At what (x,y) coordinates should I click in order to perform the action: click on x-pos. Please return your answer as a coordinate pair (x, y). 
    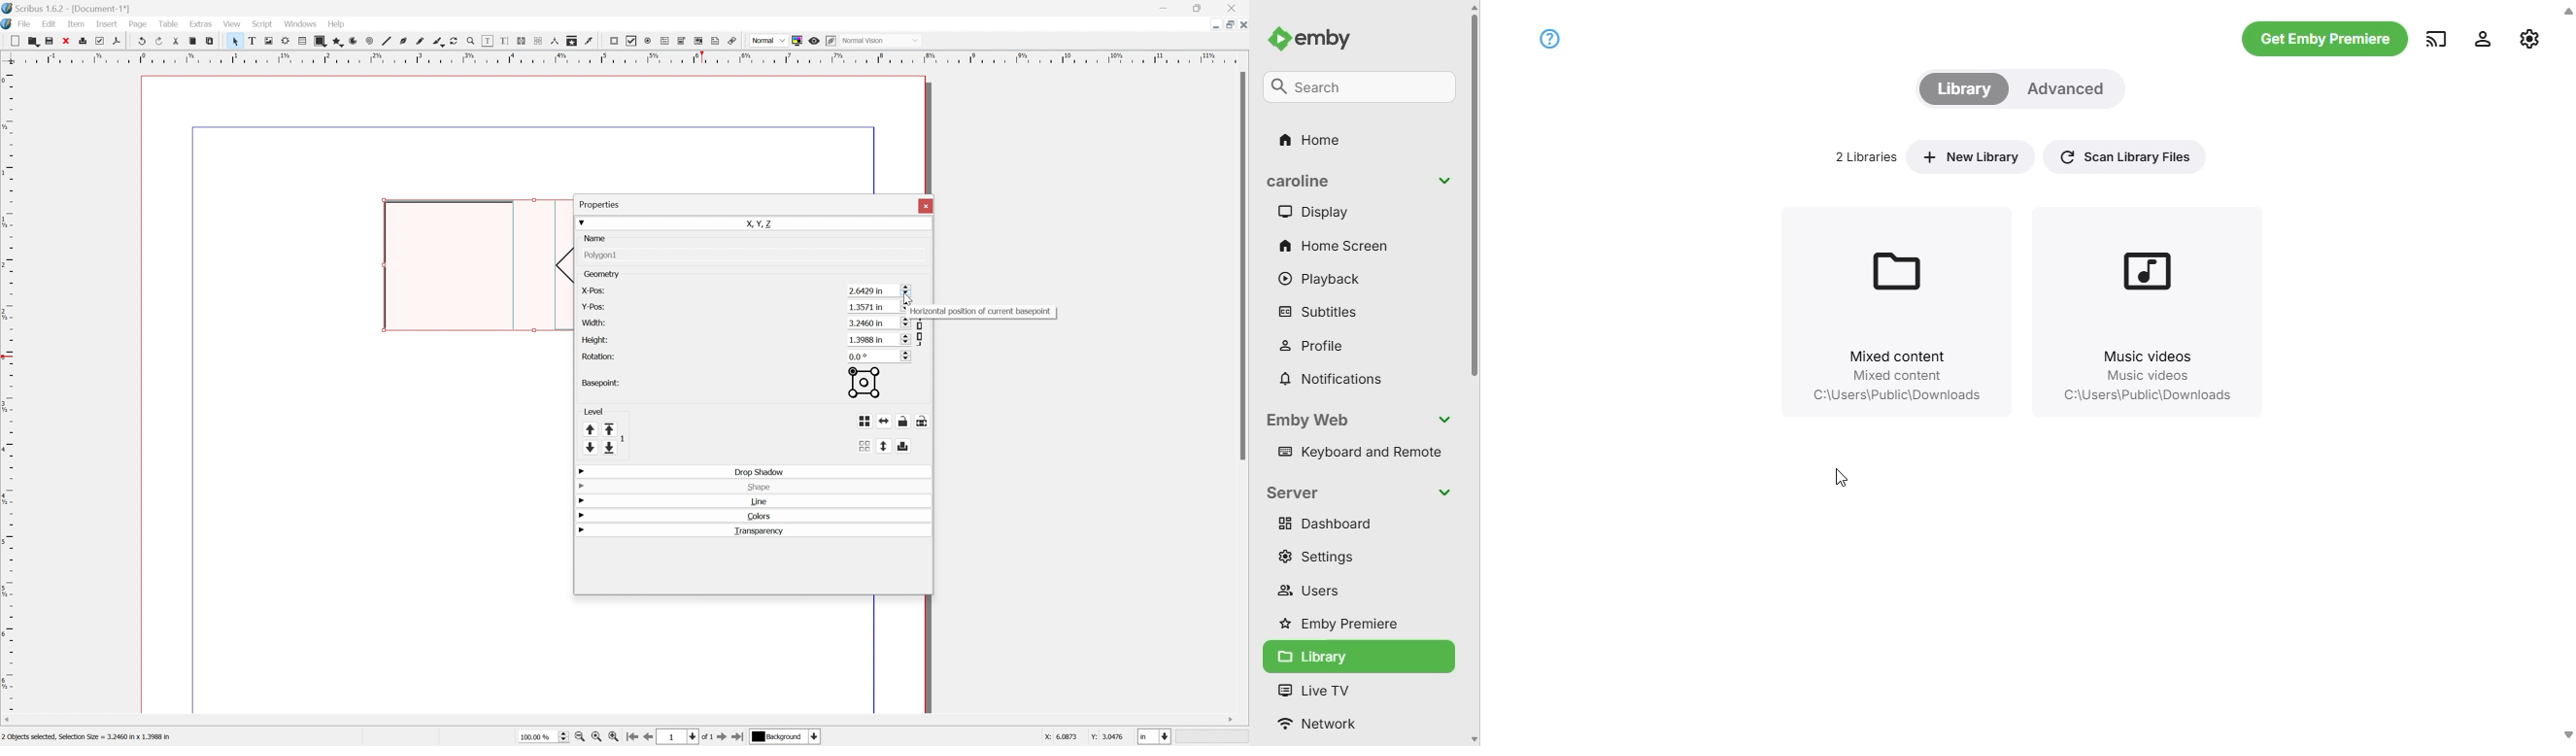
    Looking at the image, I should click on (592, 290).